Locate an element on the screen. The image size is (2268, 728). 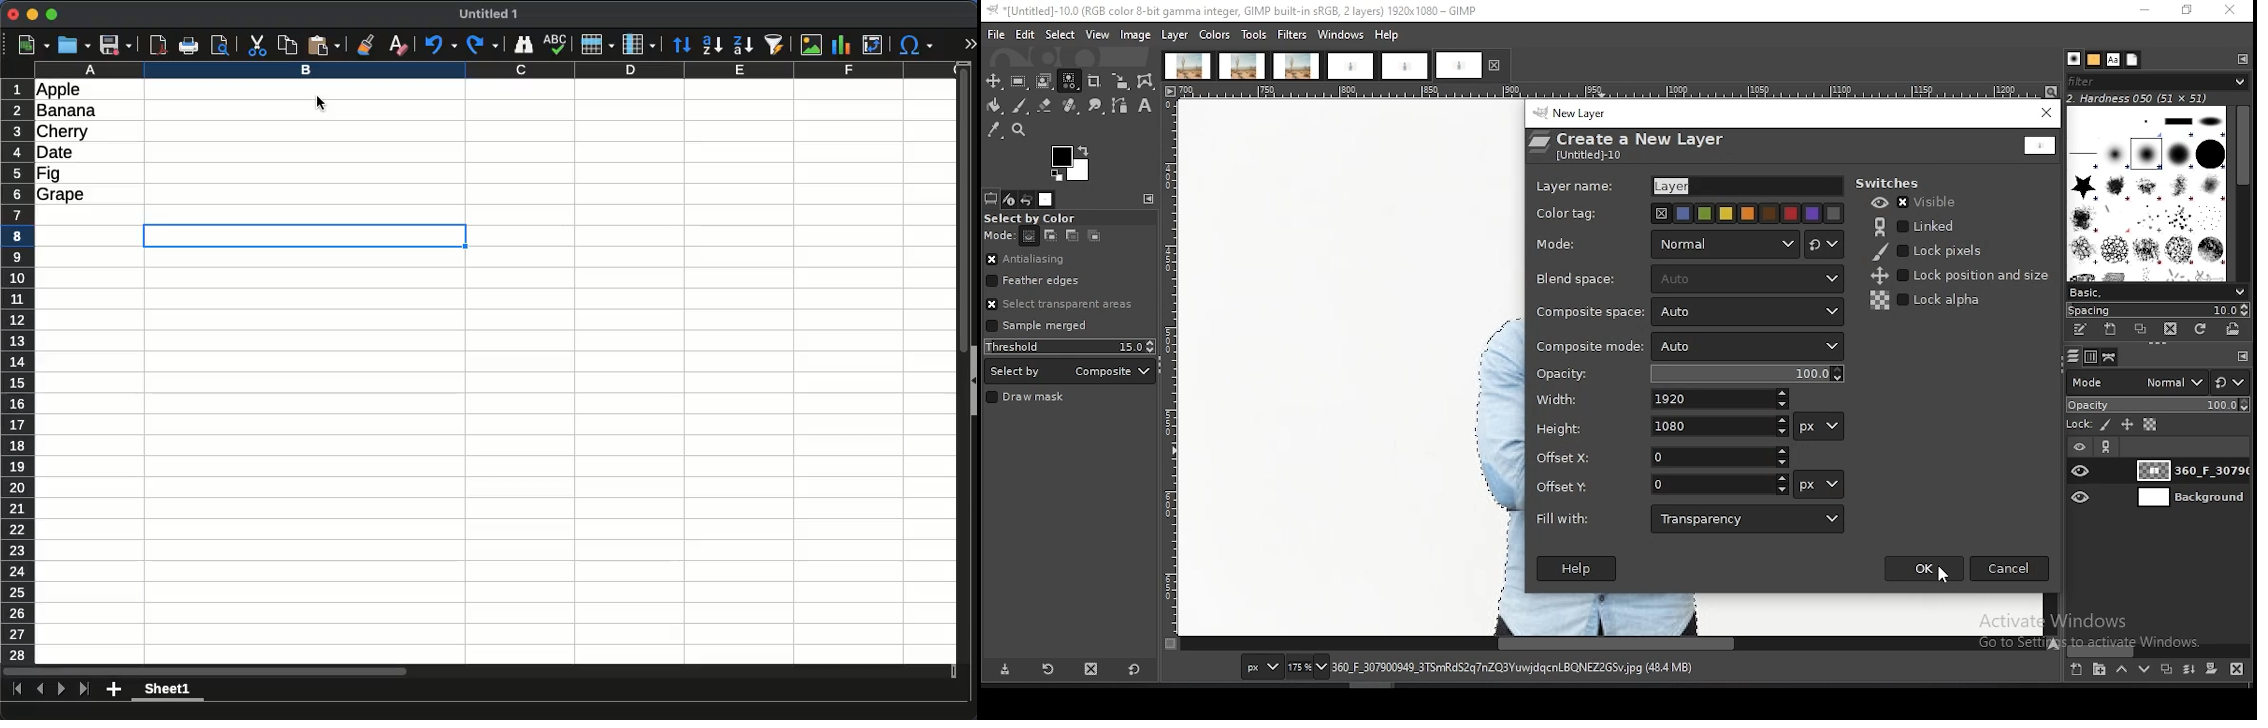
spell check is located at coordinates (555, 45).